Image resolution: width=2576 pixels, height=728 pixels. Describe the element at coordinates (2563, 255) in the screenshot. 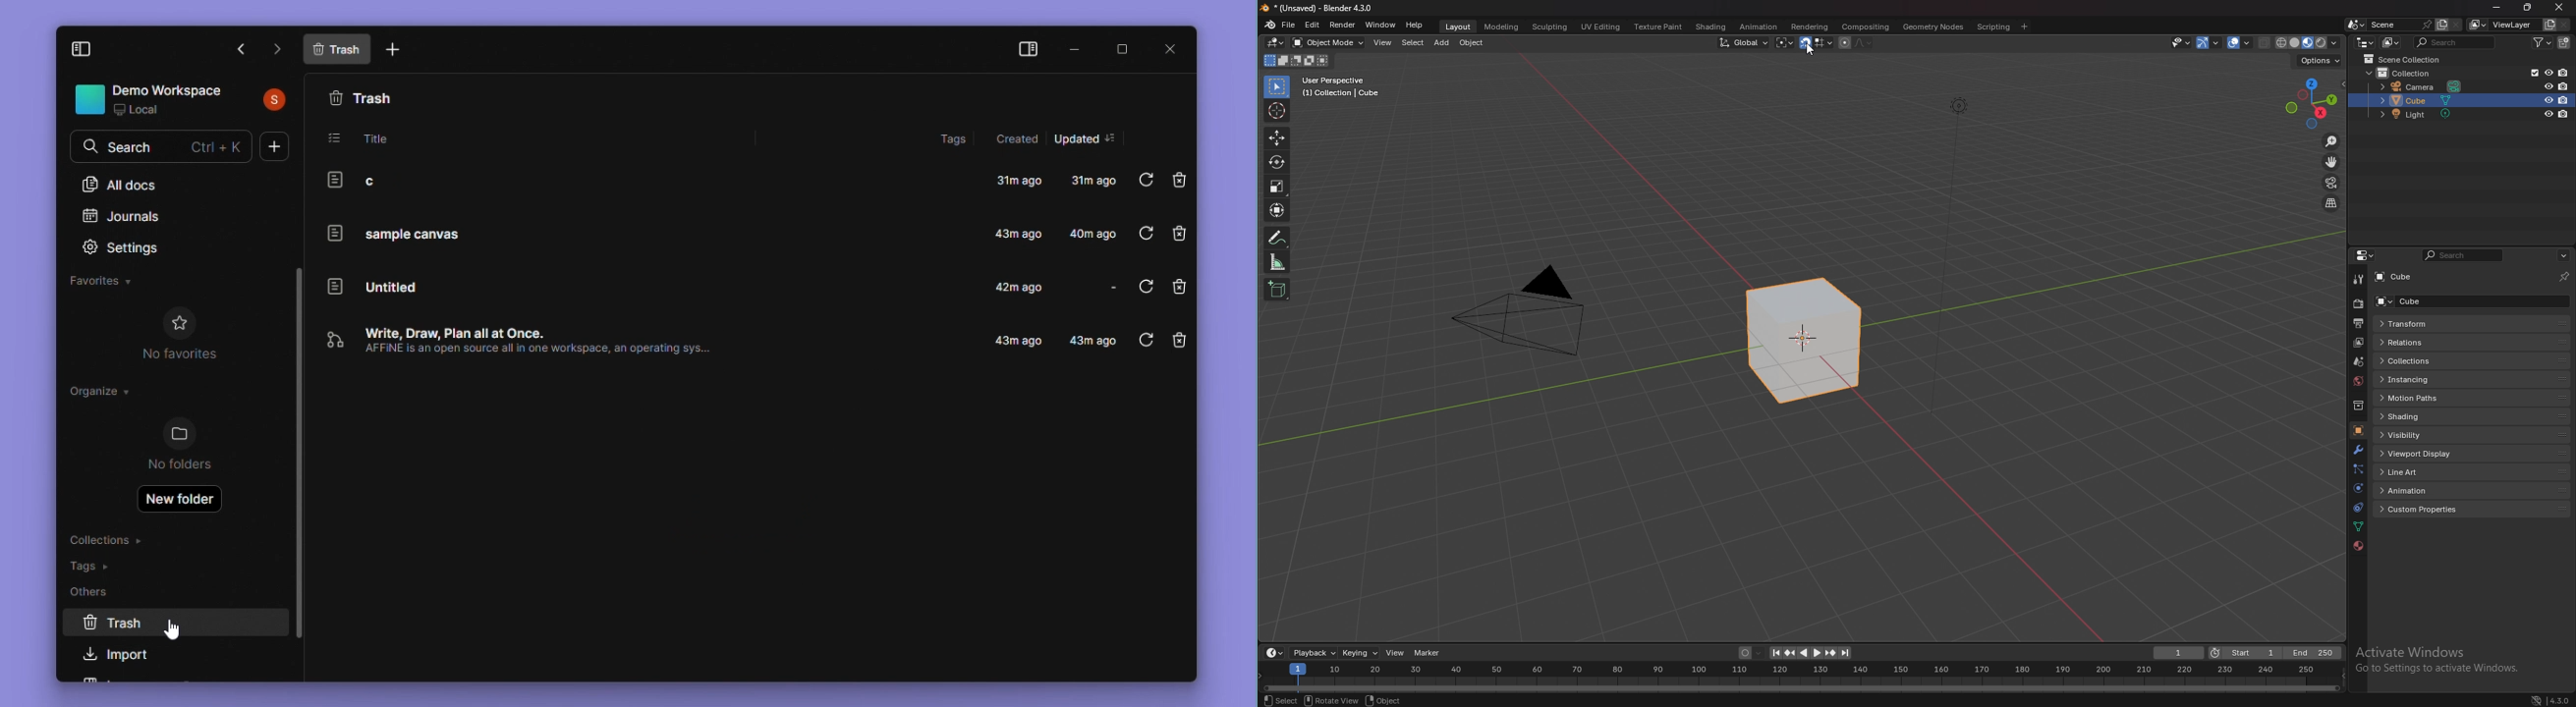

I see `options` at that location.